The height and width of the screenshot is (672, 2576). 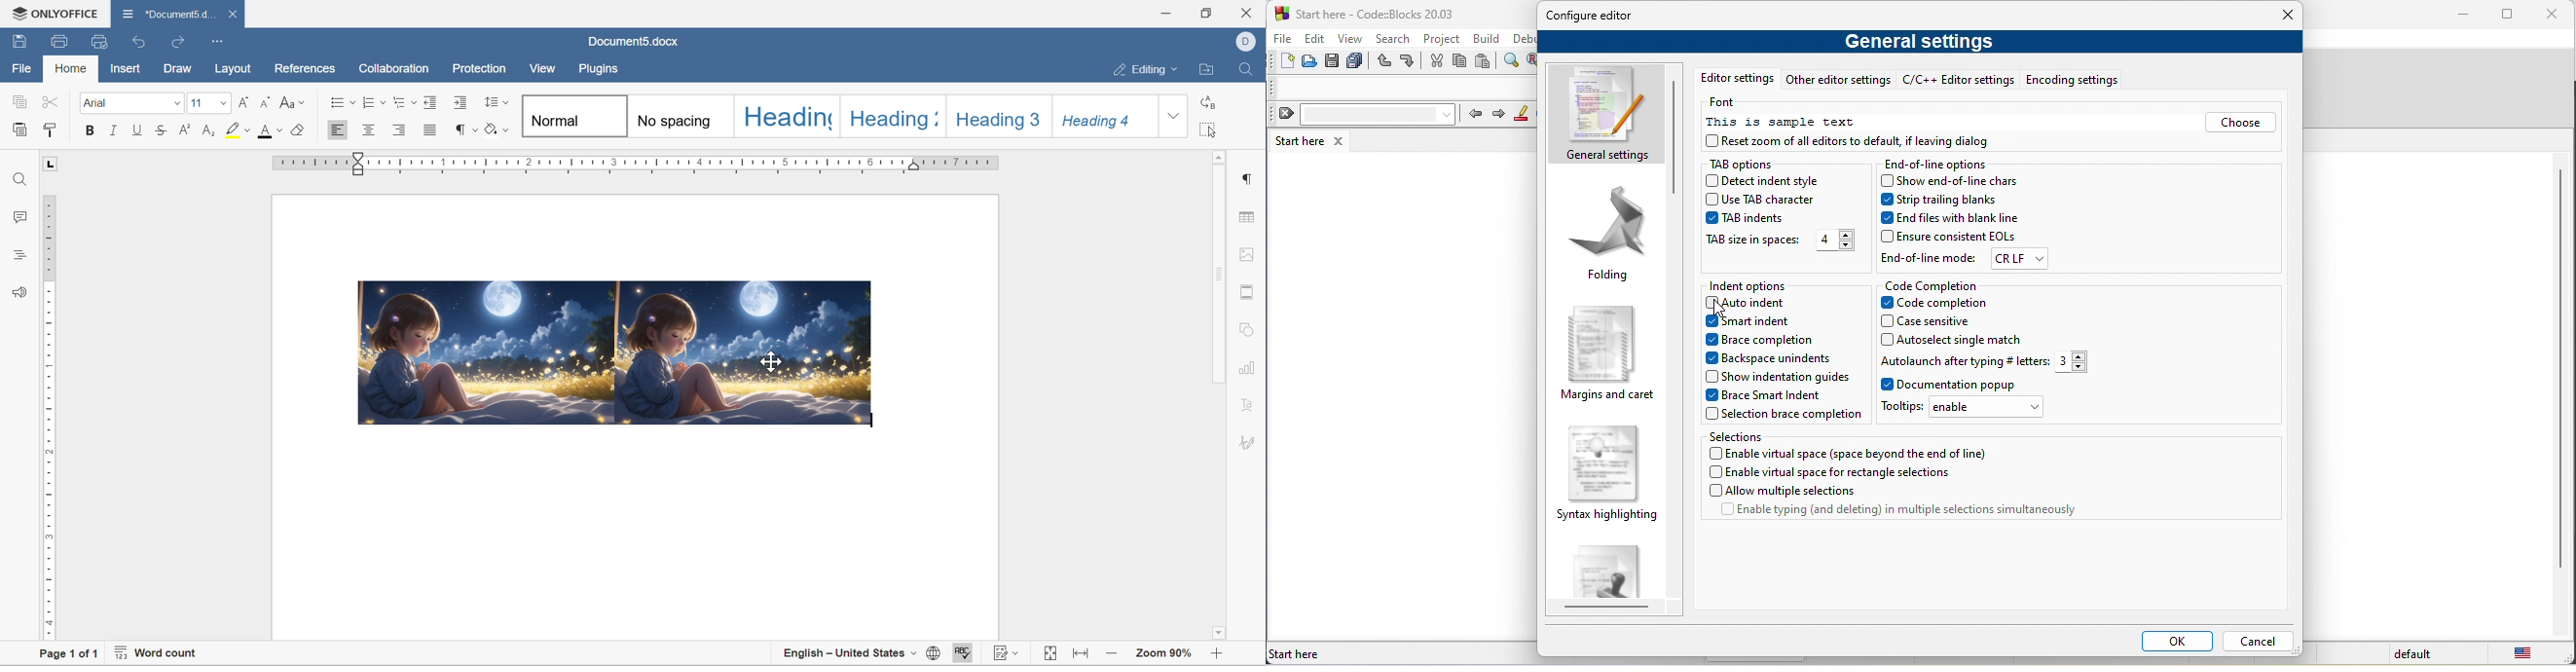 I want to click on scroll up, so click(x=1222, y=156).